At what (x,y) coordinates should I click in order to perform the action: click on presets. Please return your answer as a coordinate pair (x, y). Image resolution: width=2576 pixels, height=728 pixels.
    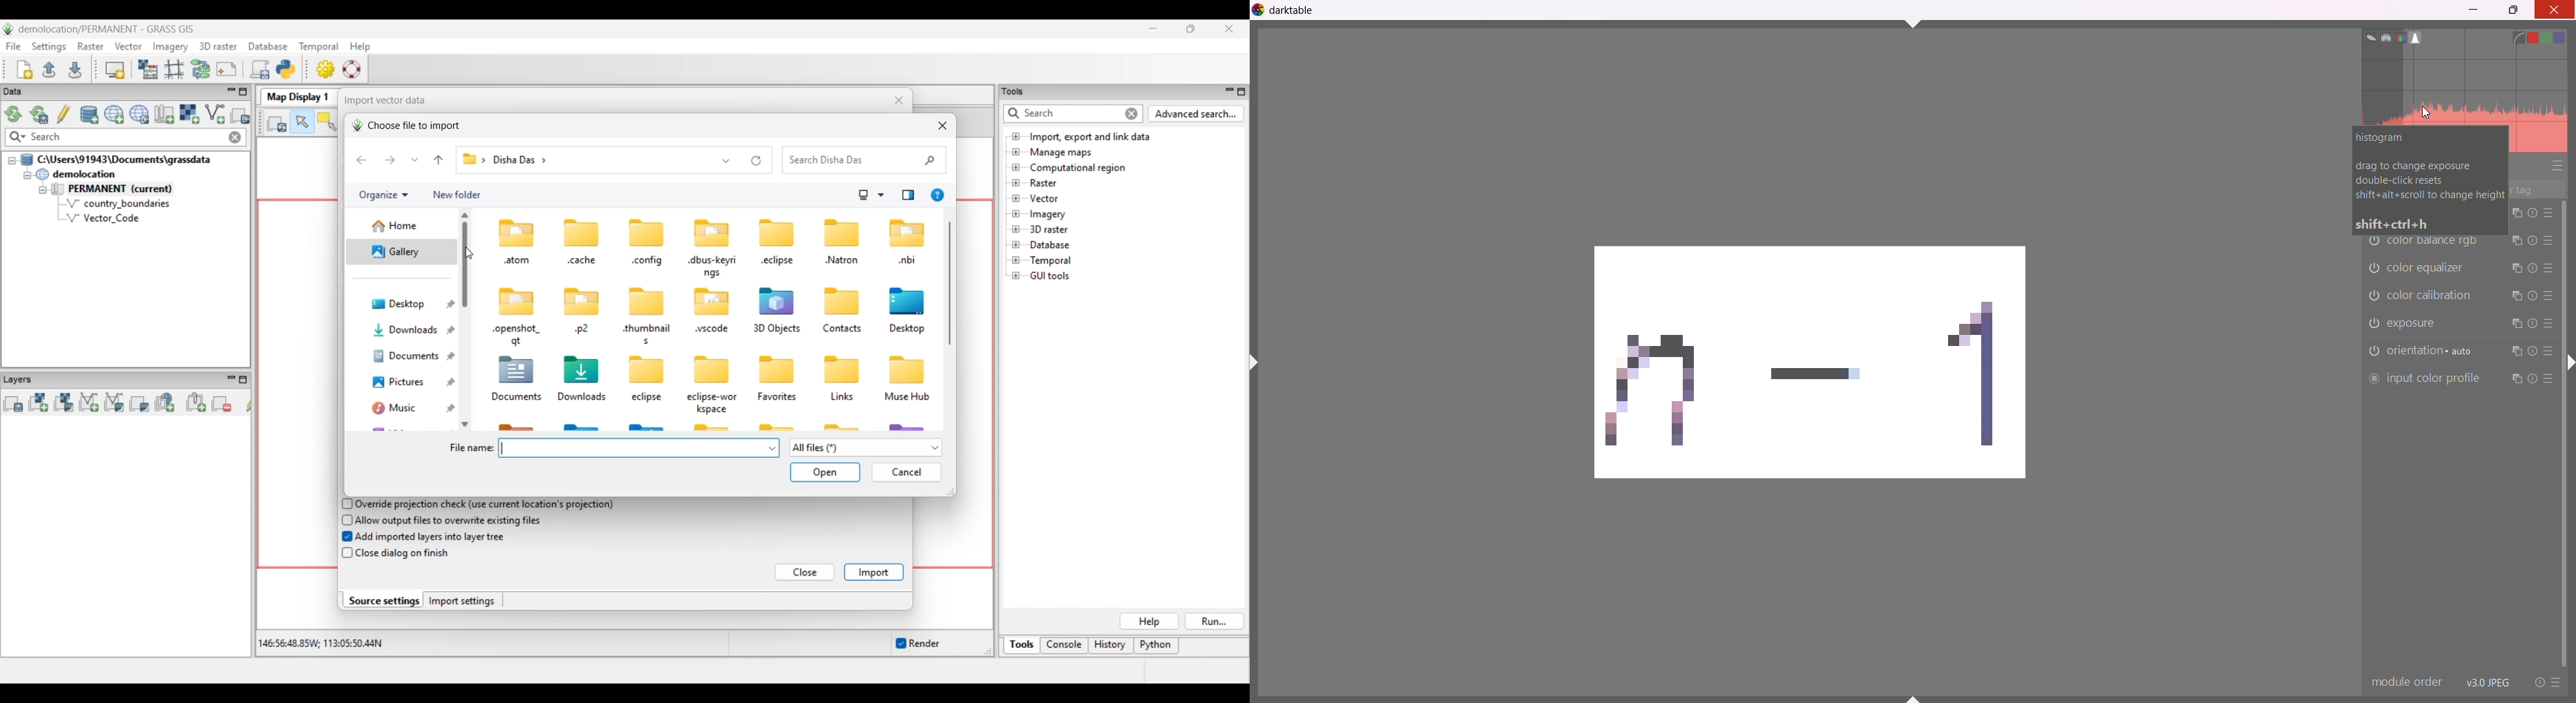
    Looking at the image, I should click on (2548, 325).